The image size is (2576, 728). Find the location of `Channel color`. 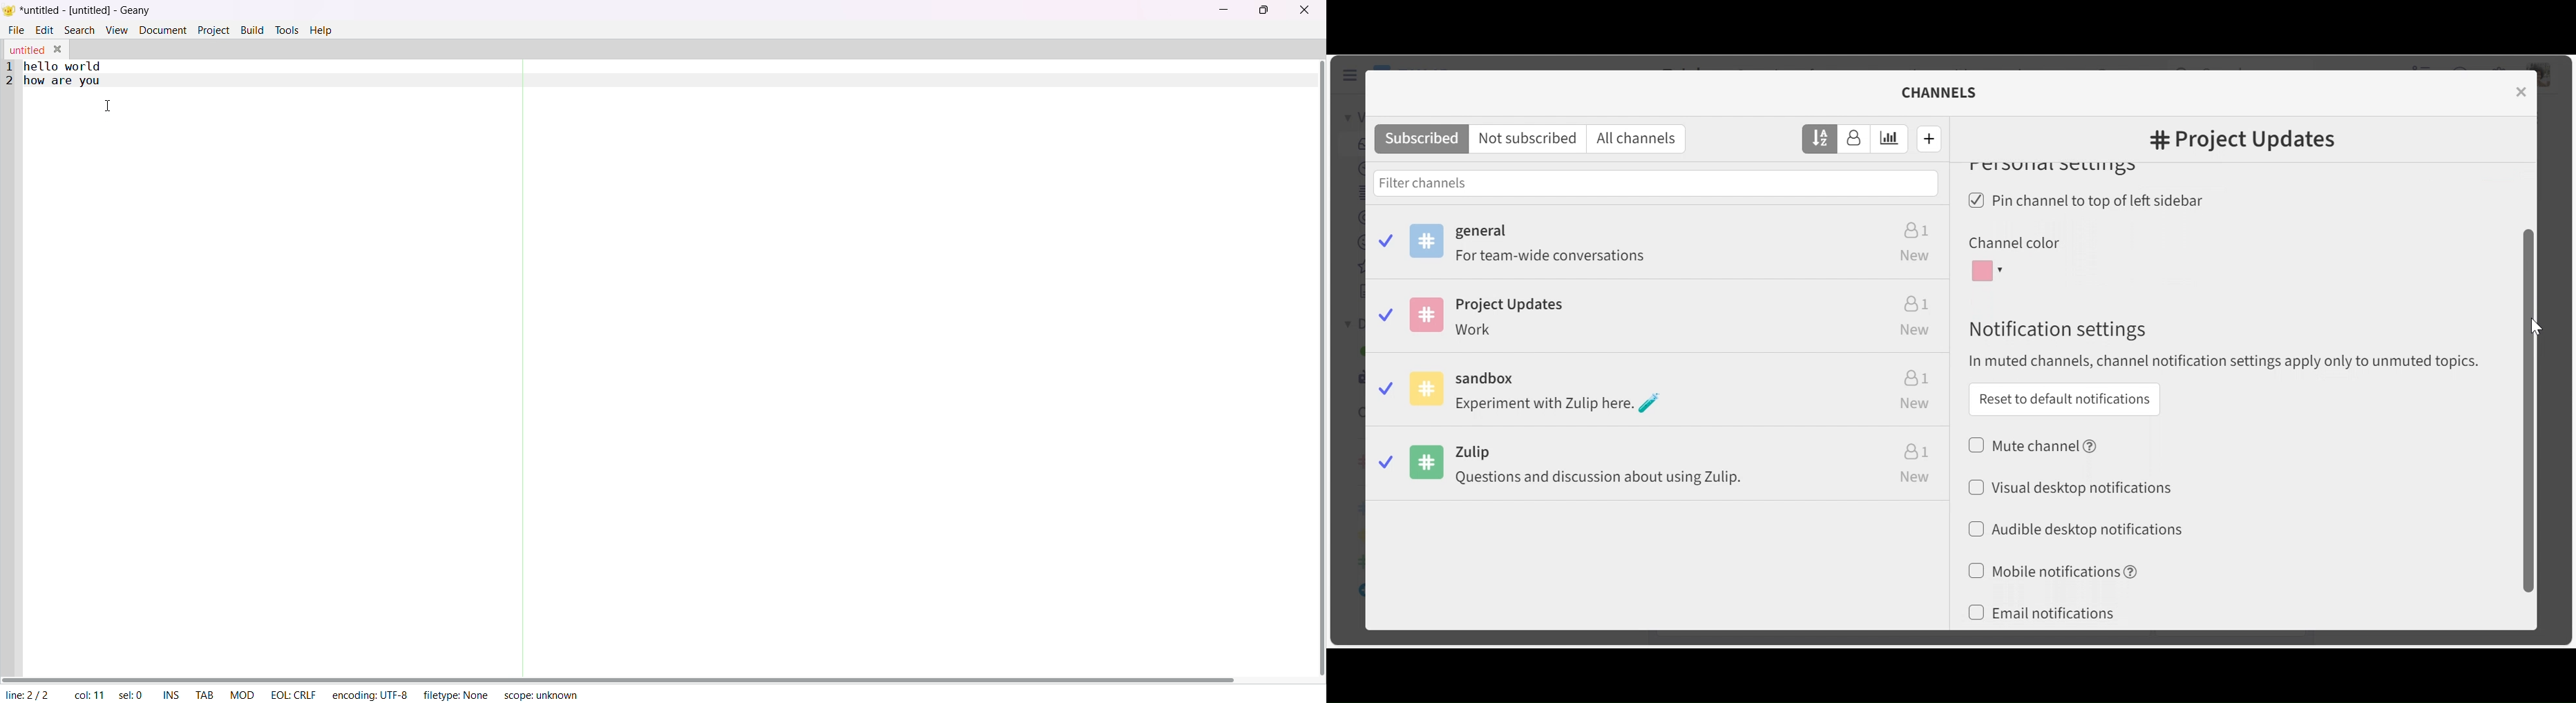

Channel color is located at coordinates (2013, 243).